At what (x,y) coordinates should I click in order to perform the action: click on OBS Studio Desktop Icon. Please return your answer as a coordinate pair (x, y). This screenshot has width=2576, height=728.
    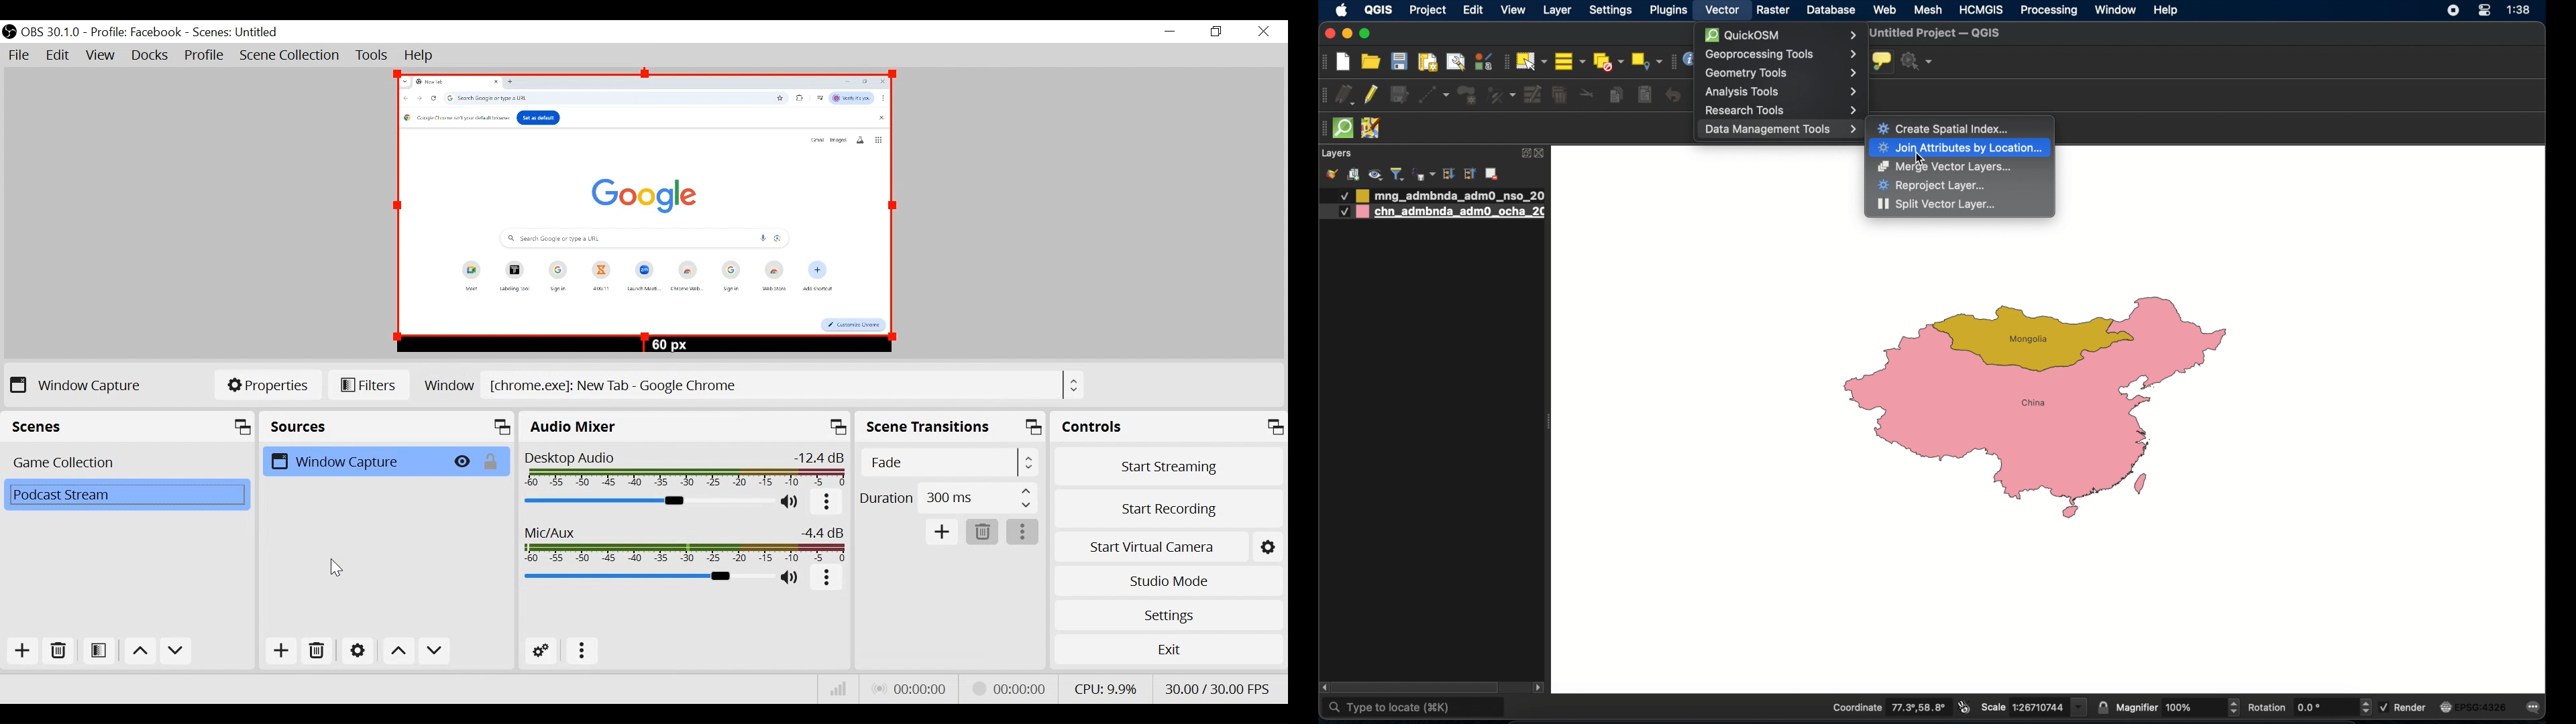
    Looking at the image, I should click on (10, 32).